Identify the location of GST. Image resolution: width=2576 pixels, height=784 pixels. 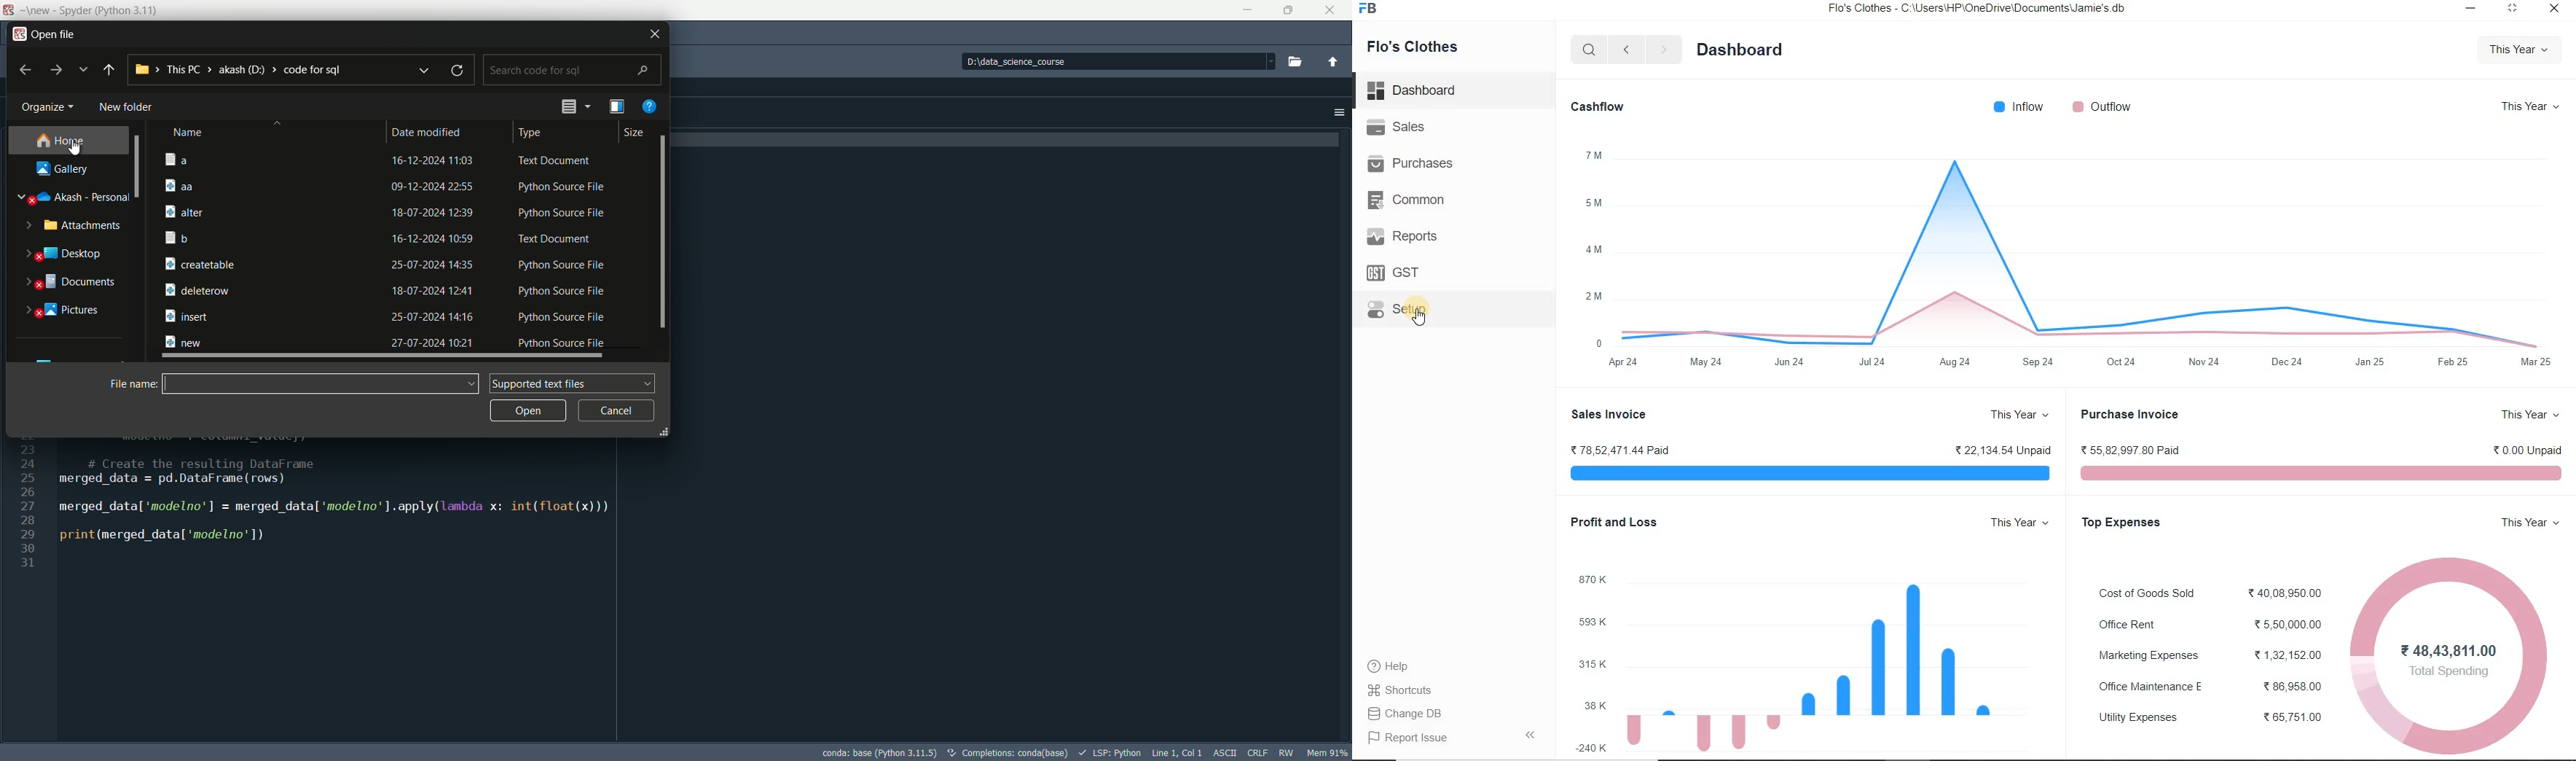
(1399, 271).